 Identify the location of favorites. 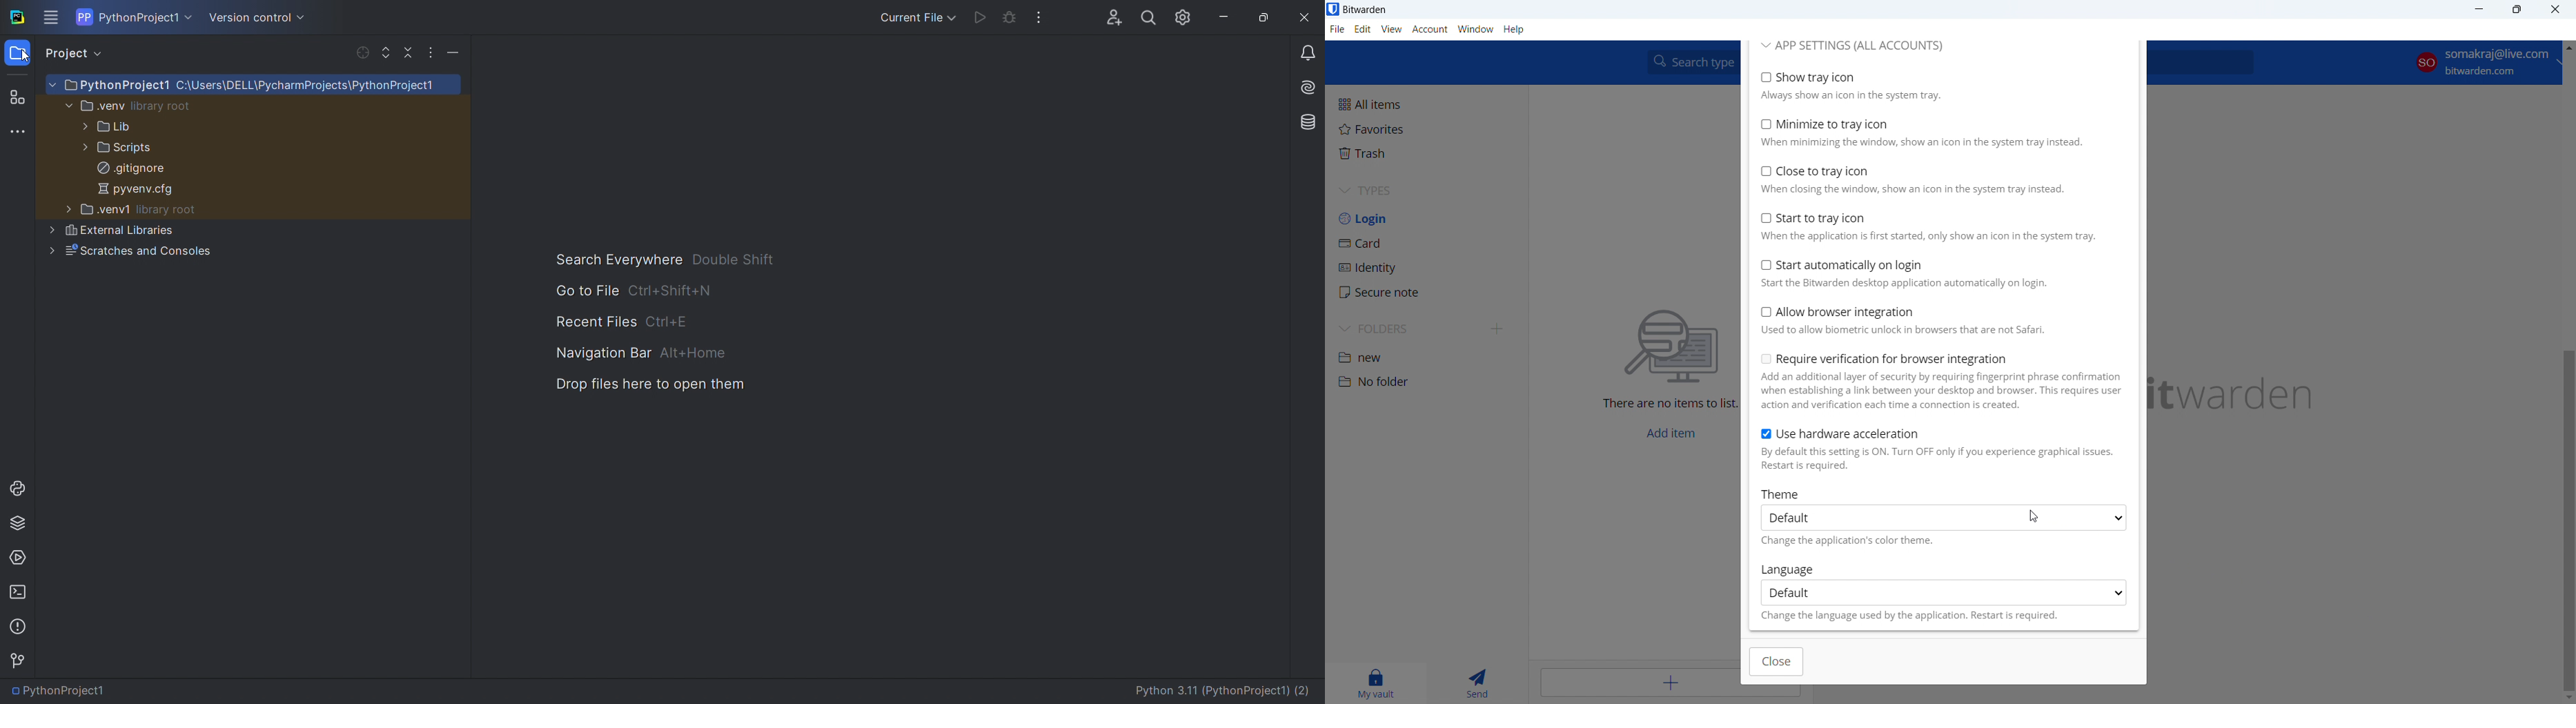
(1425, 128).